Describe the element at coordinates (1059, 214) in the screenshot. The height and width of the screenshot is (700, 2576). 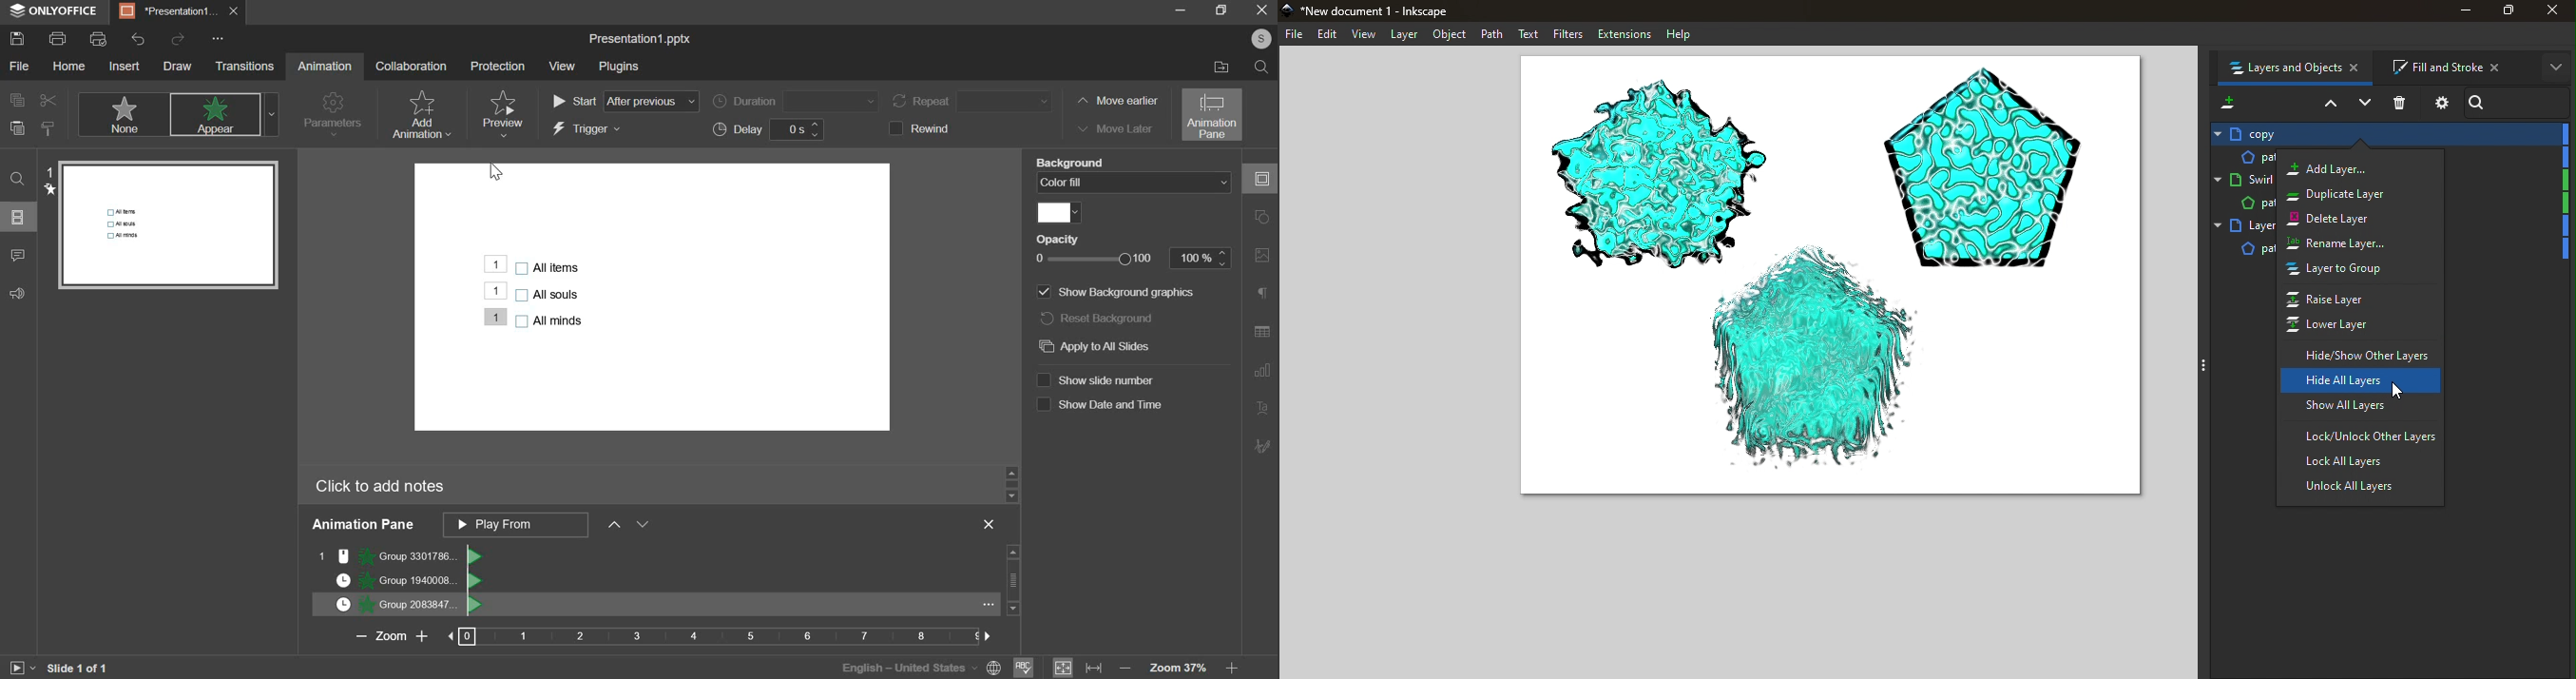
I see `fill color` at that location.